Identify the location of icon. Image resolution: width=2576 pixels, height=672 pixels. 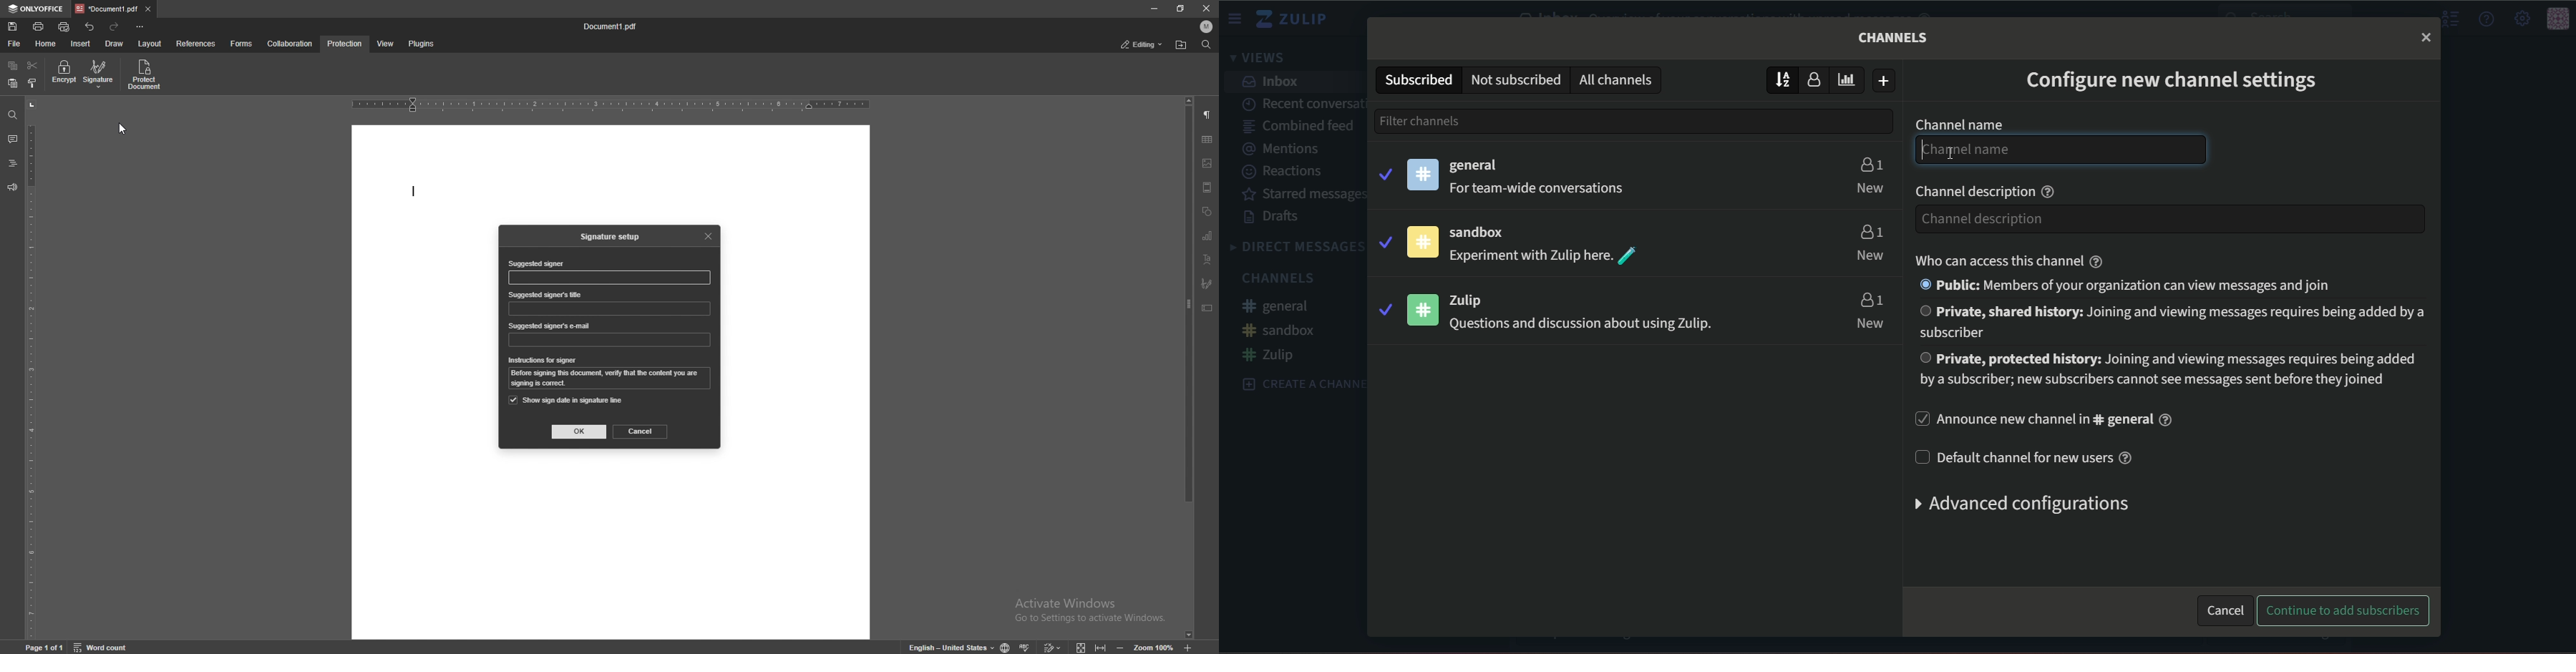
(1422, 242).